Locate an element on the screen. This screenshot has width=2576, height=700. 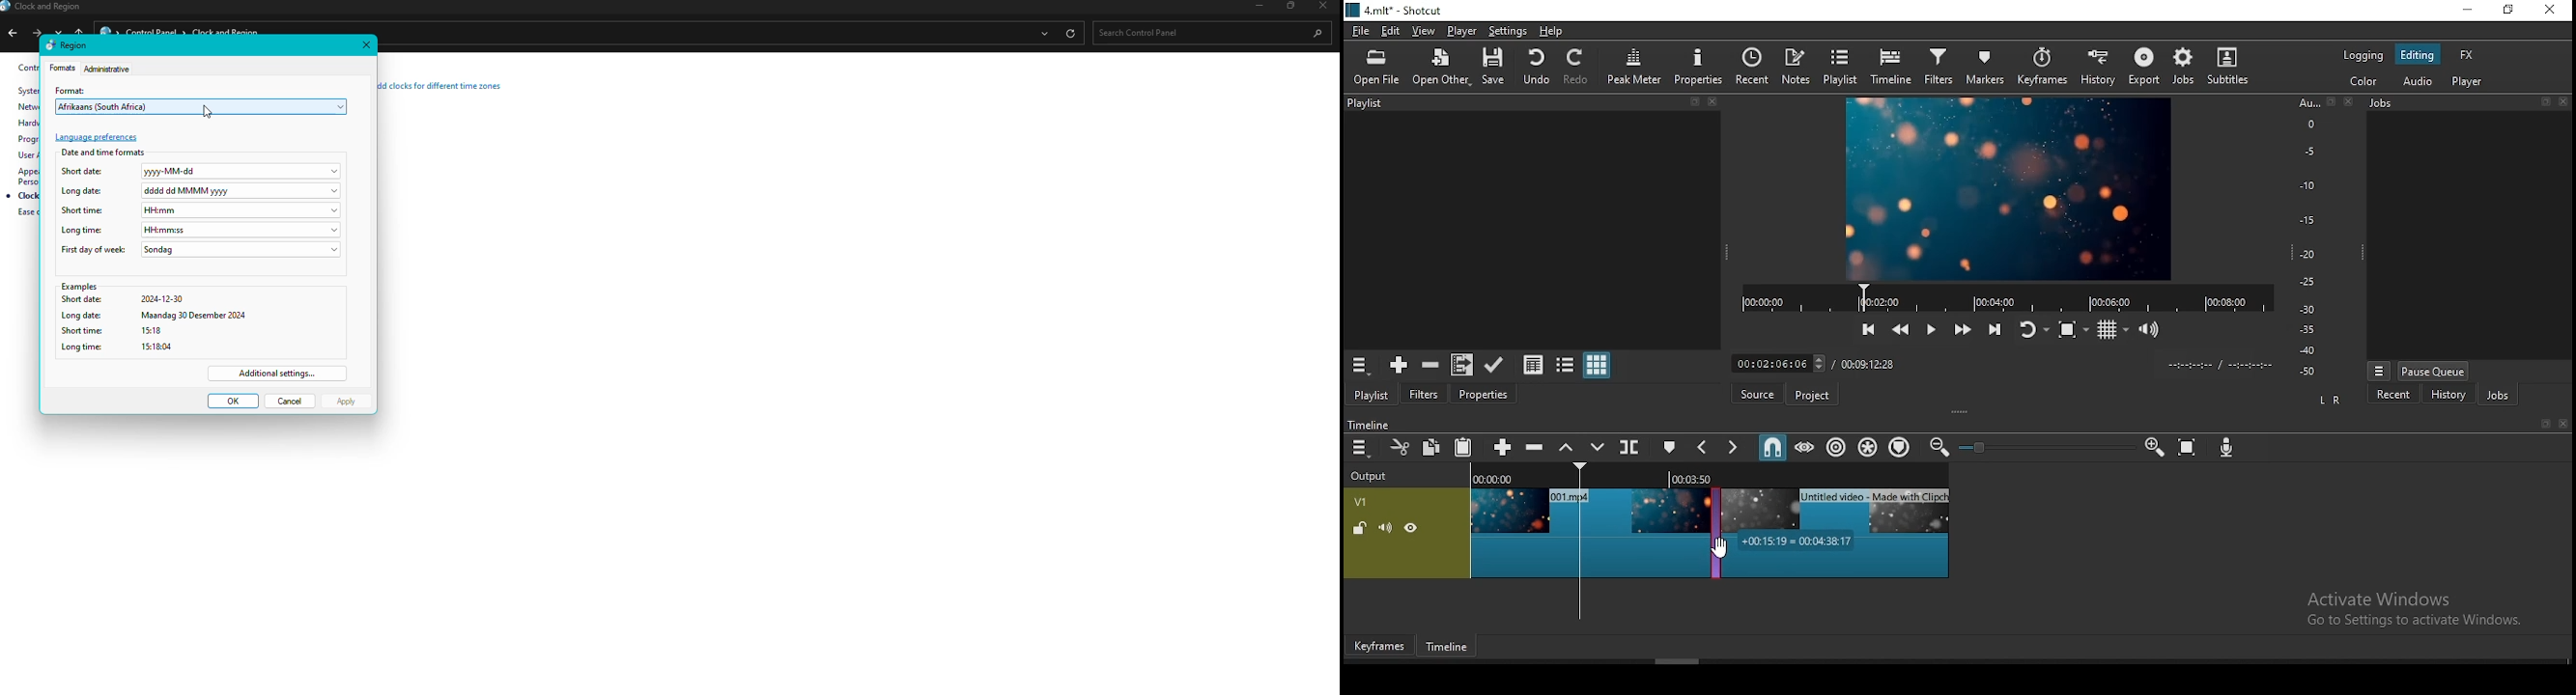
view is located at coordinates (1422, 30).